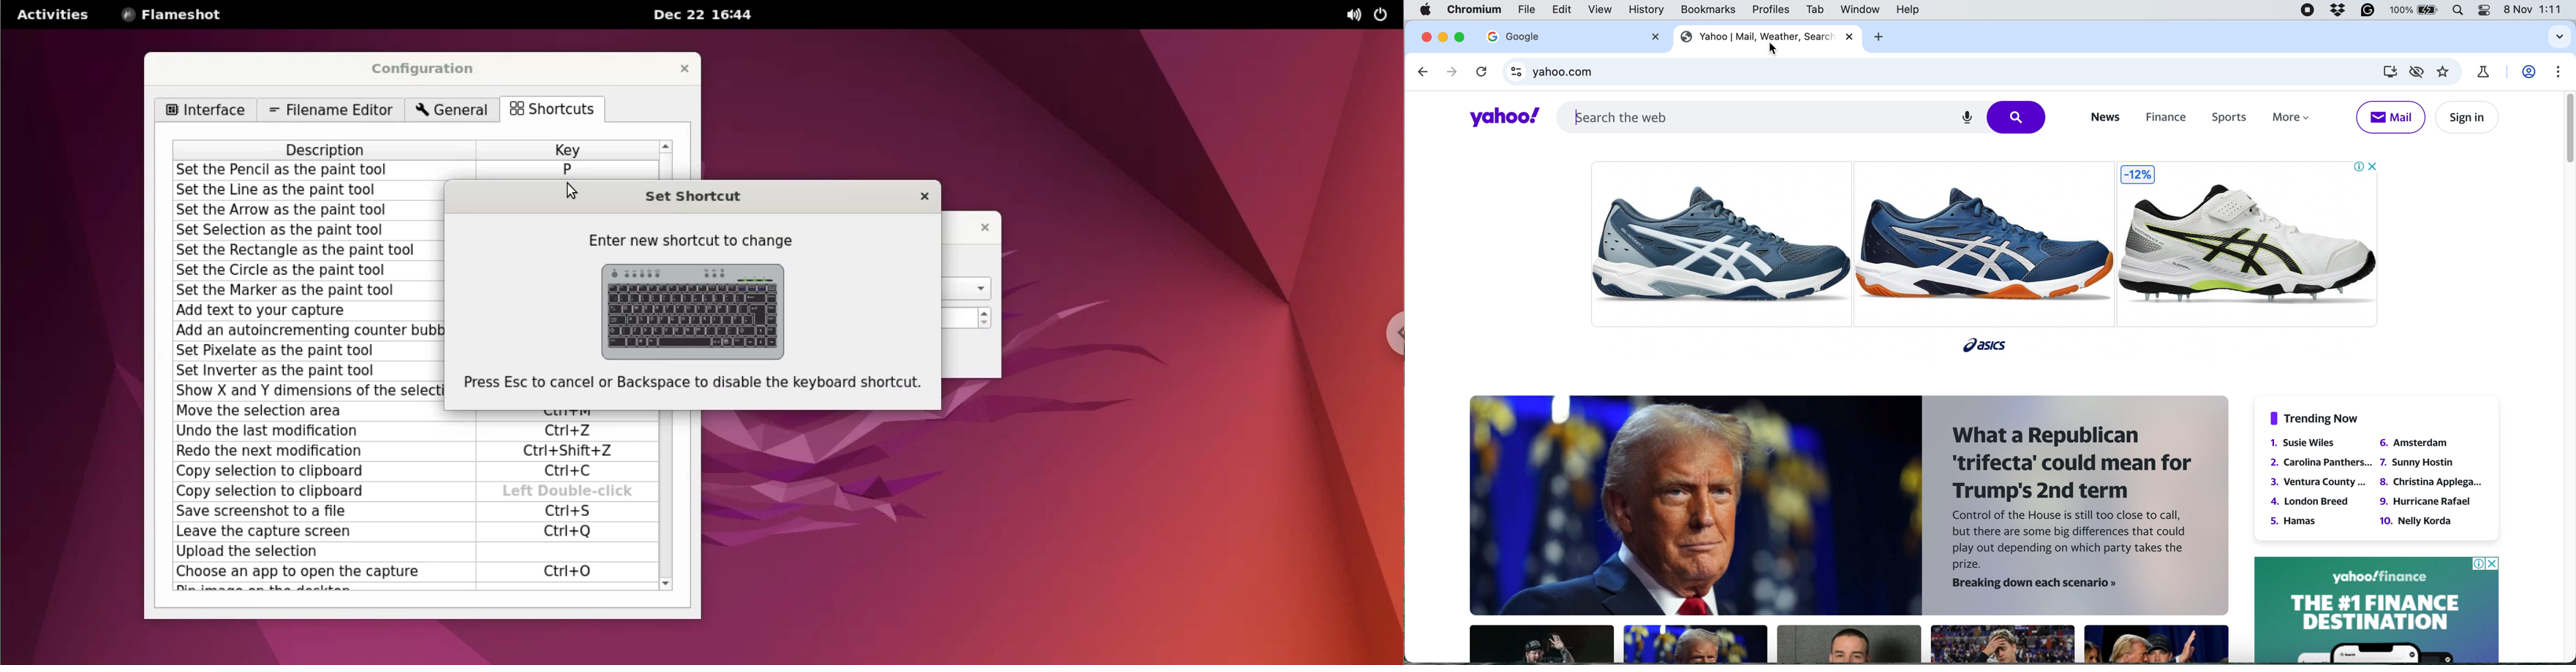 This screenshot has width=2576, height=672. I want to click on ad, so click(1992, 250).